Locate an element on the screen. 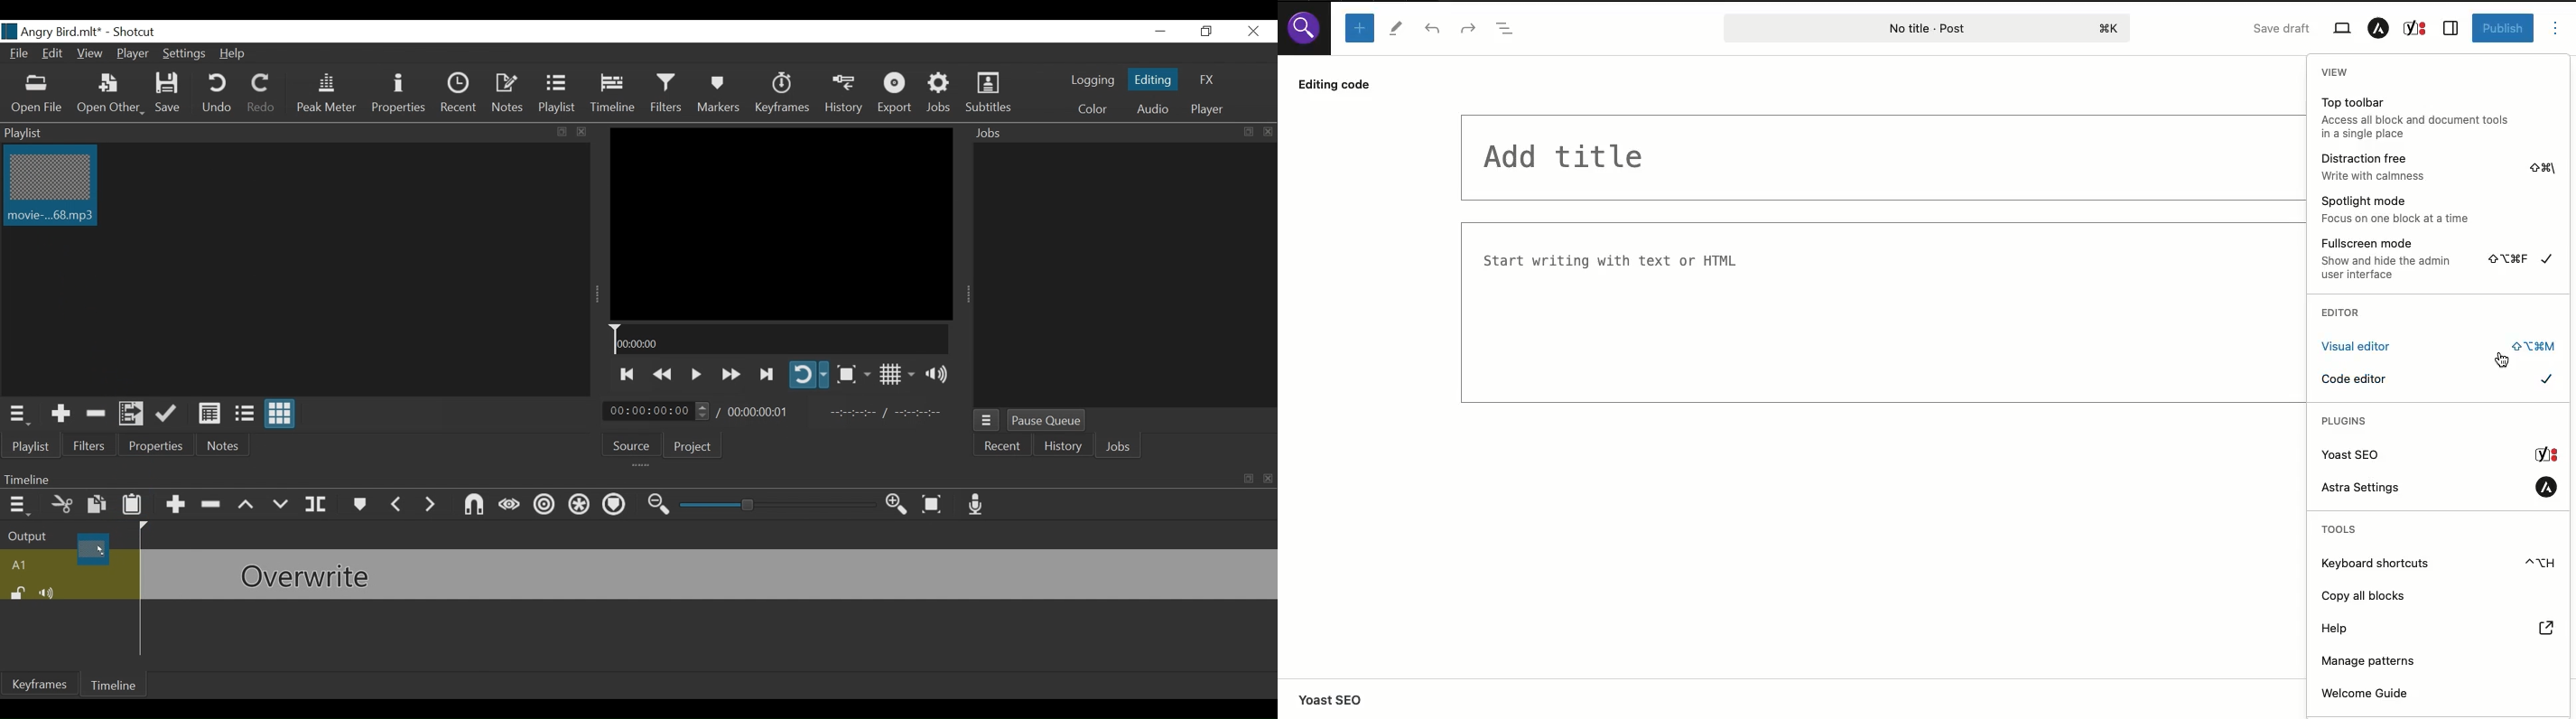 This screenshot has width=2576, height=728. Editor is located at coordinates (2340, 313).